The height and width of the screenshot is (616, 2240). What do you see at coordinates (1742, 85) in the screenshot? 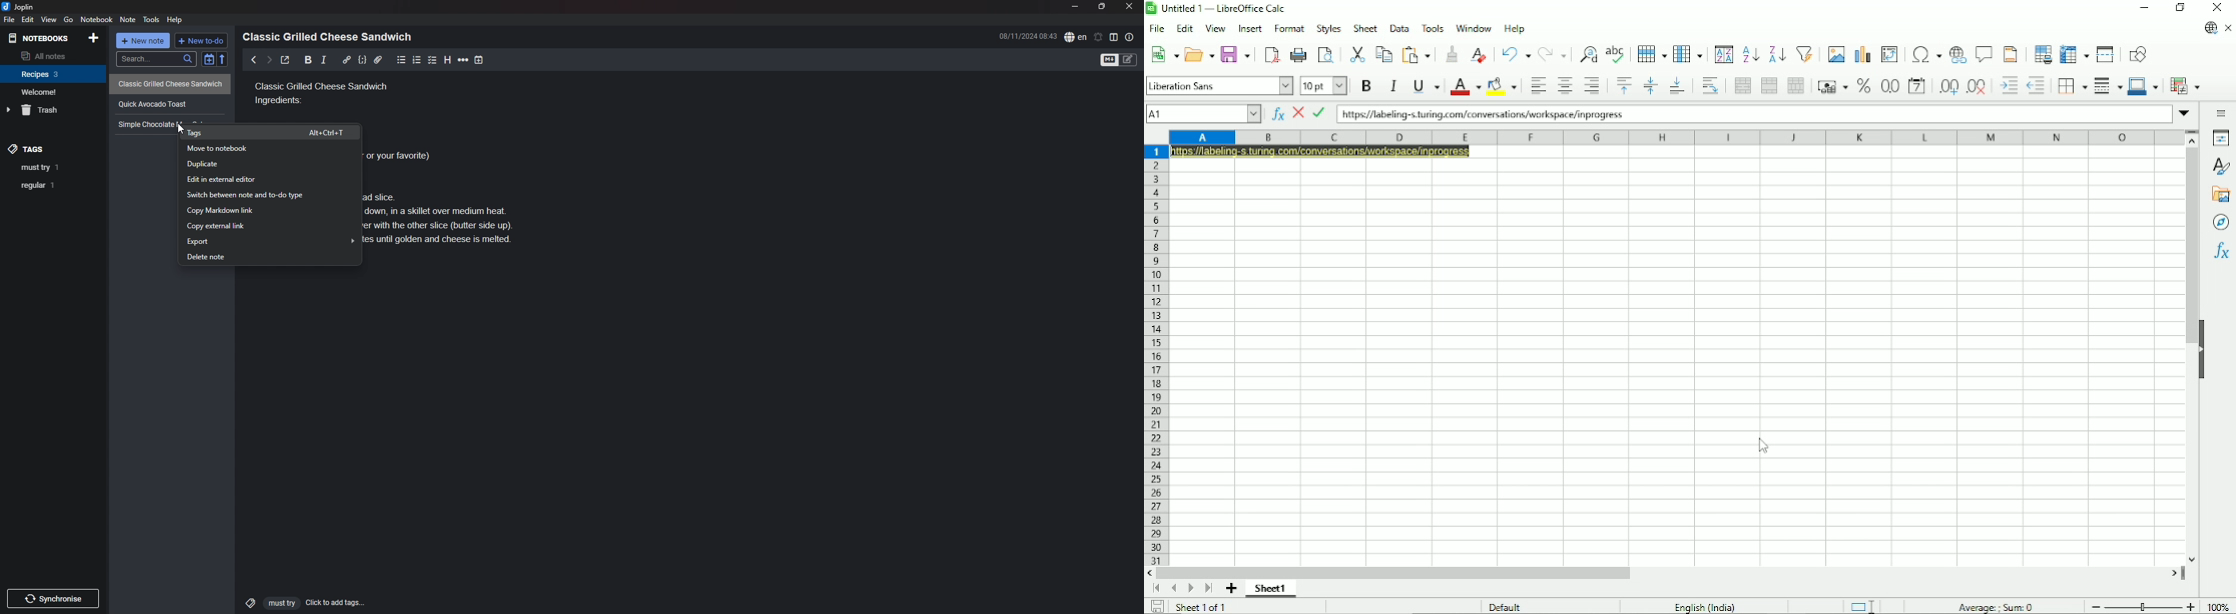
I see `Merge and center` at bounding box center [1742, 85].